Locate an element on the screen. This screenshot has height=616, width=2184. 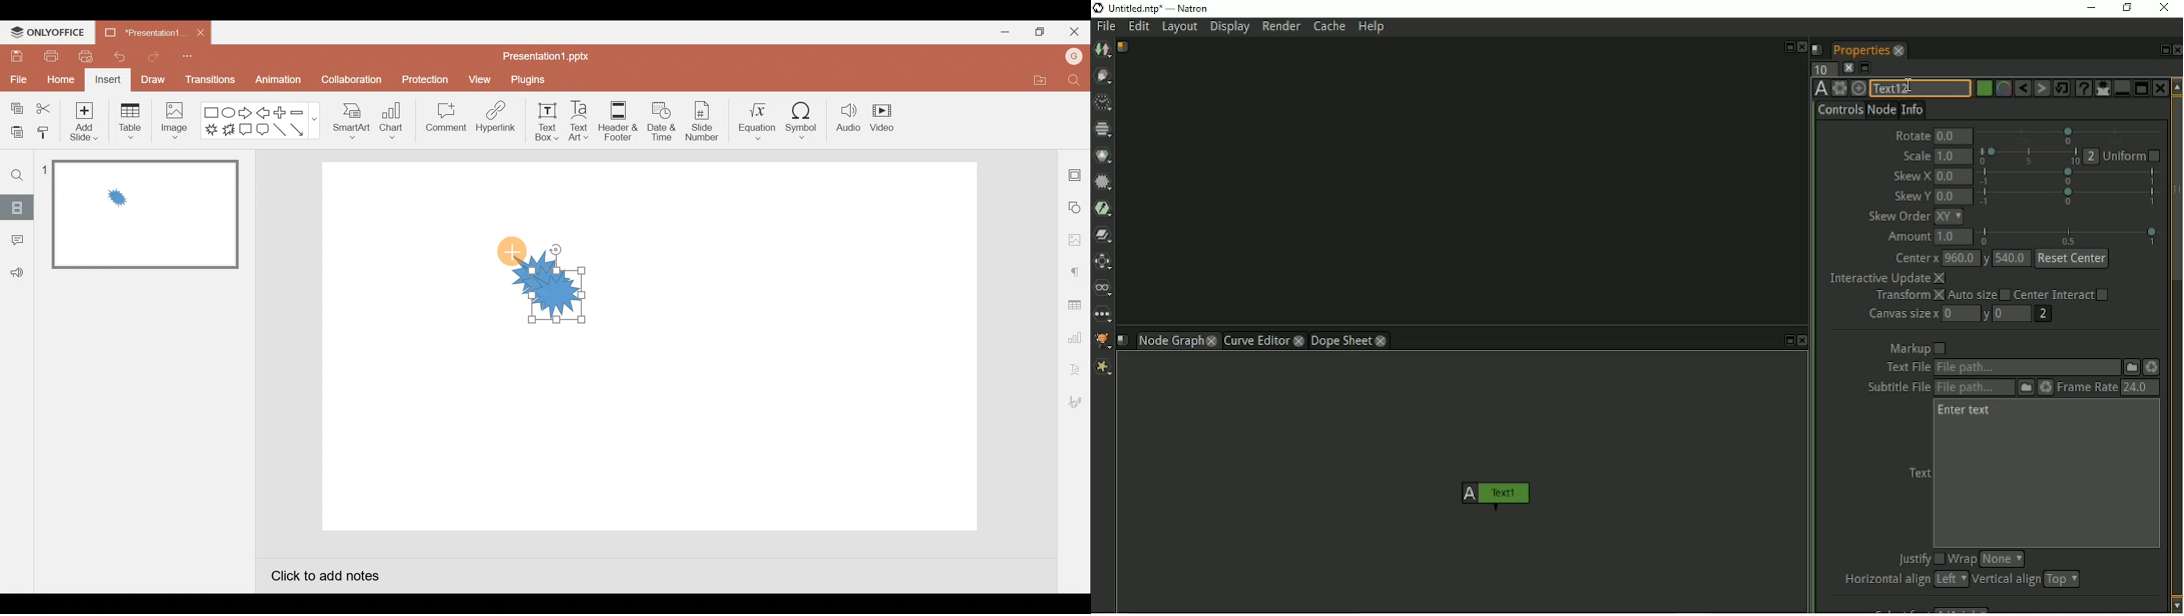
Chart is located at coordinates (396, 123).